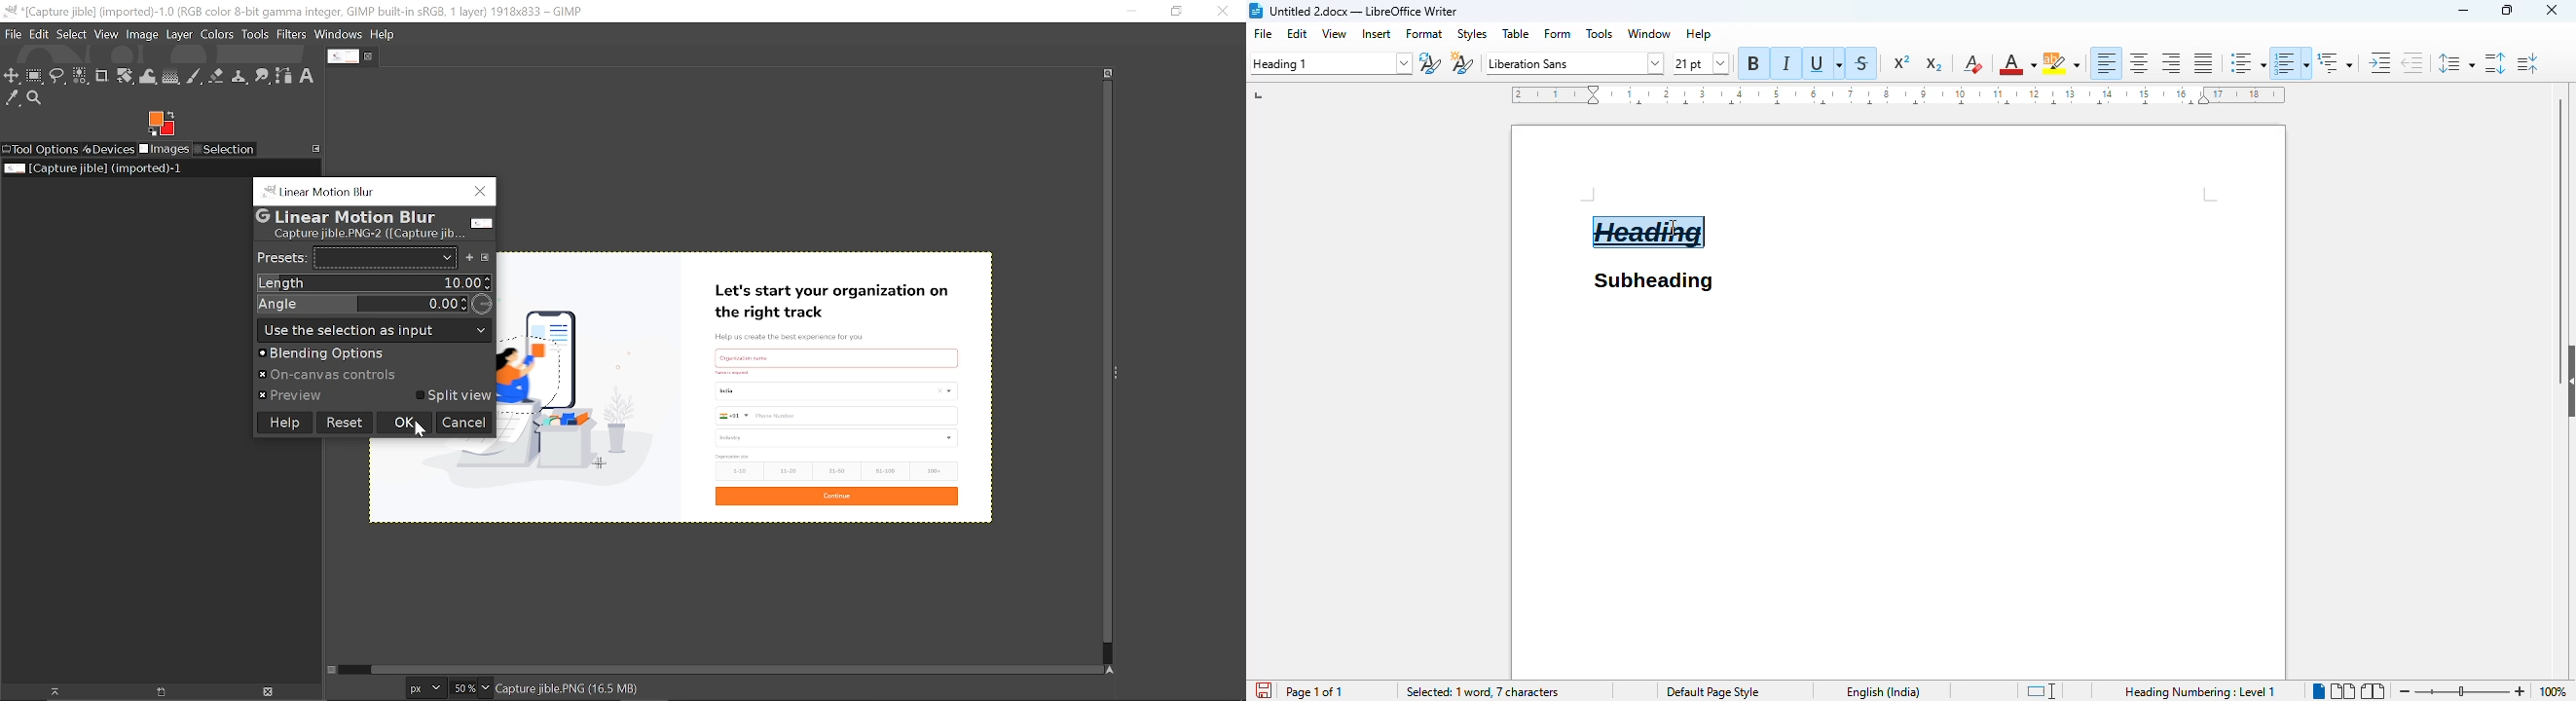  I want to click on Path tool, so click(284, 76).